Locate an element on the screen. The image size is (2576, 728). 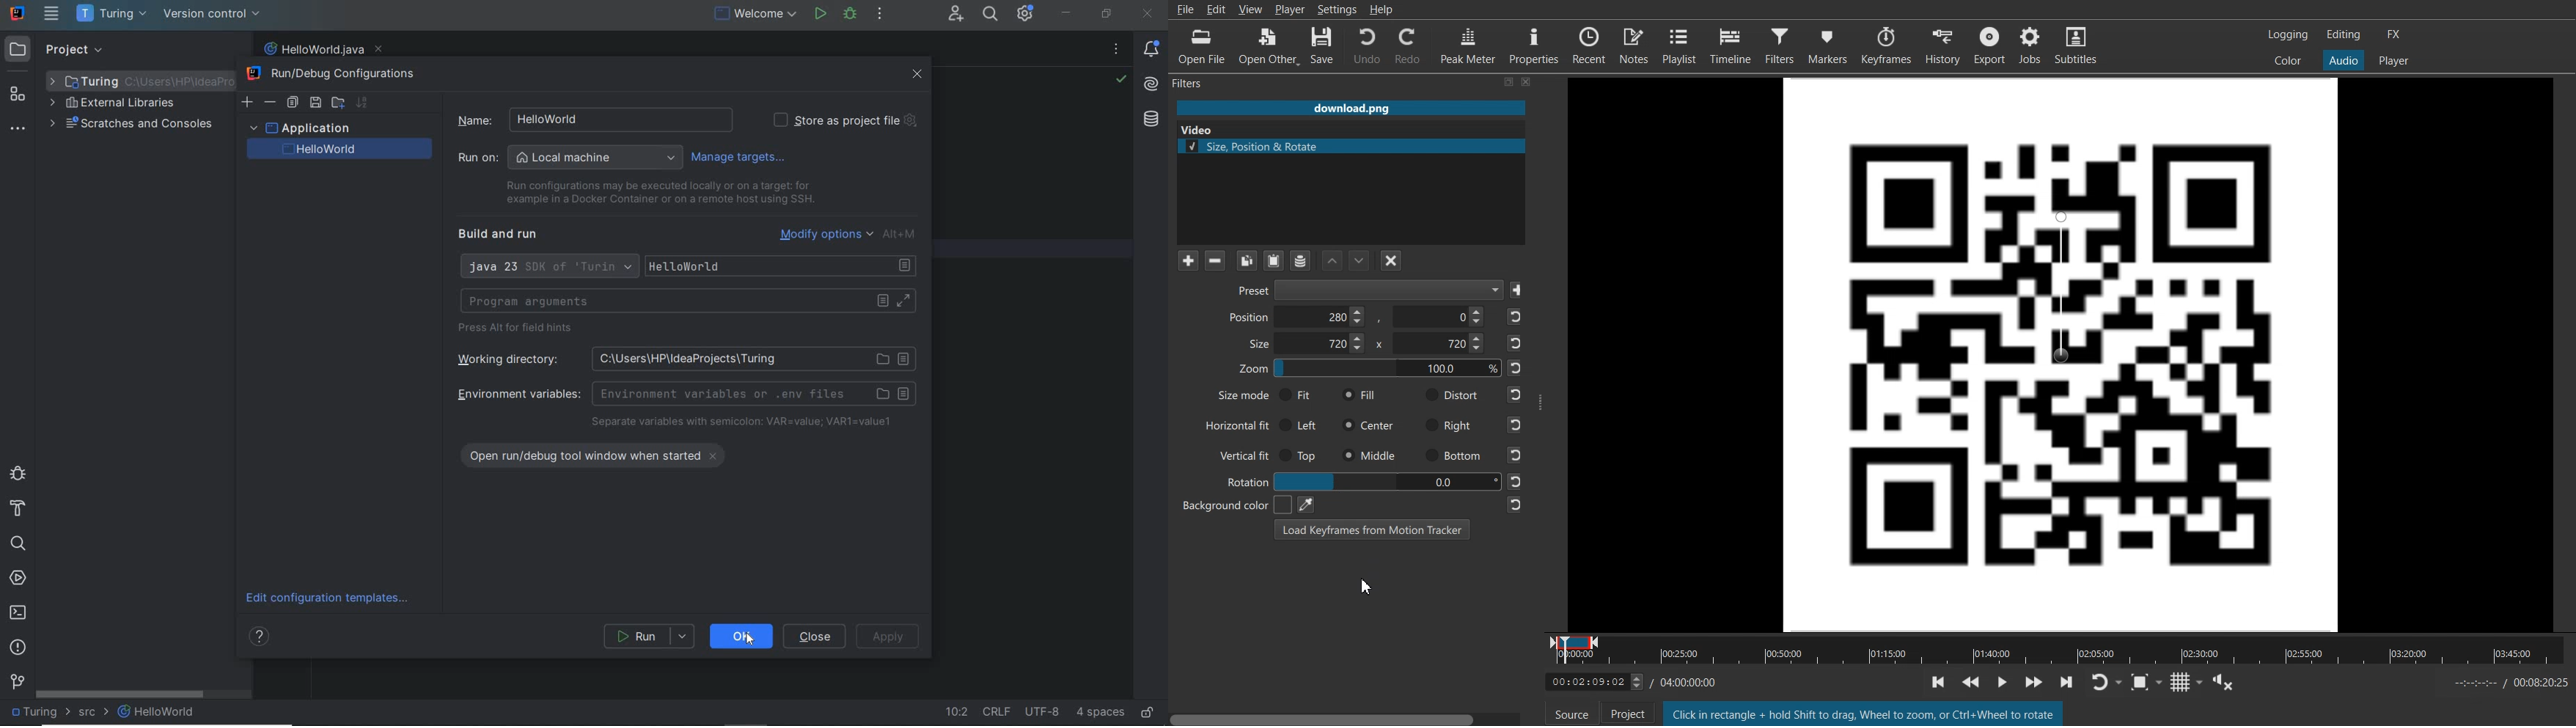
Distort is located at coordinates (1450, 395).